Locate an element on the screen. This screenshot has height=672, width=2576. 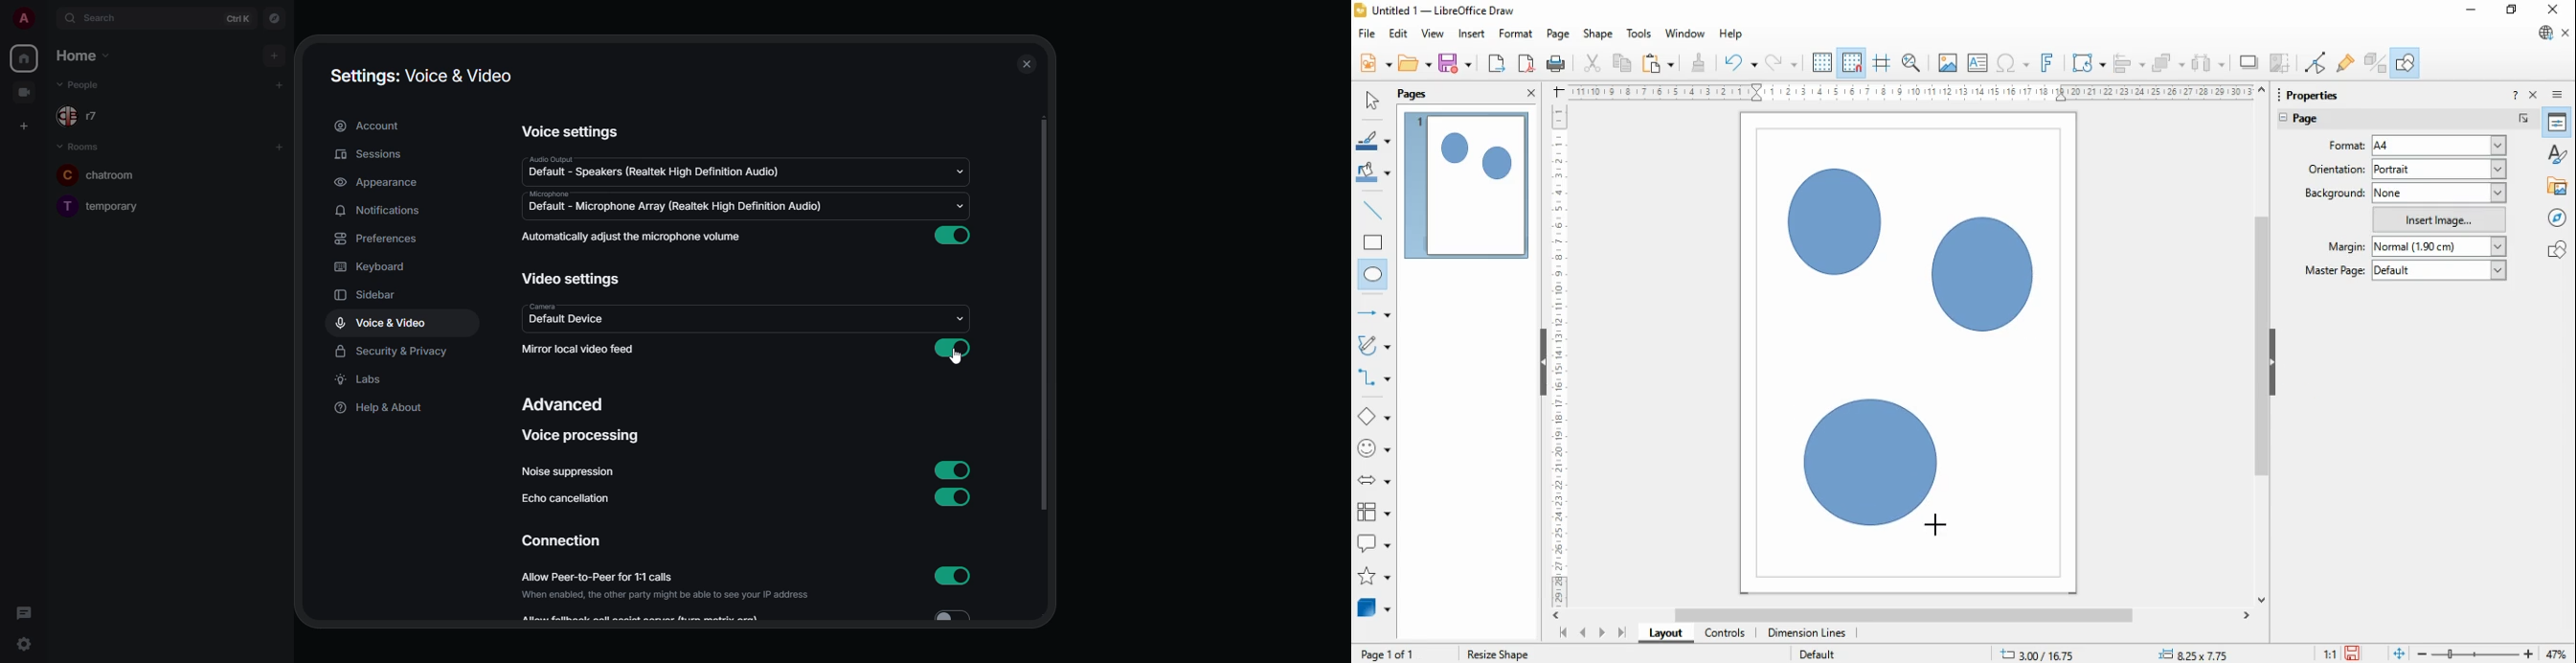
insert special characters is located at coordinates (2014, 62).